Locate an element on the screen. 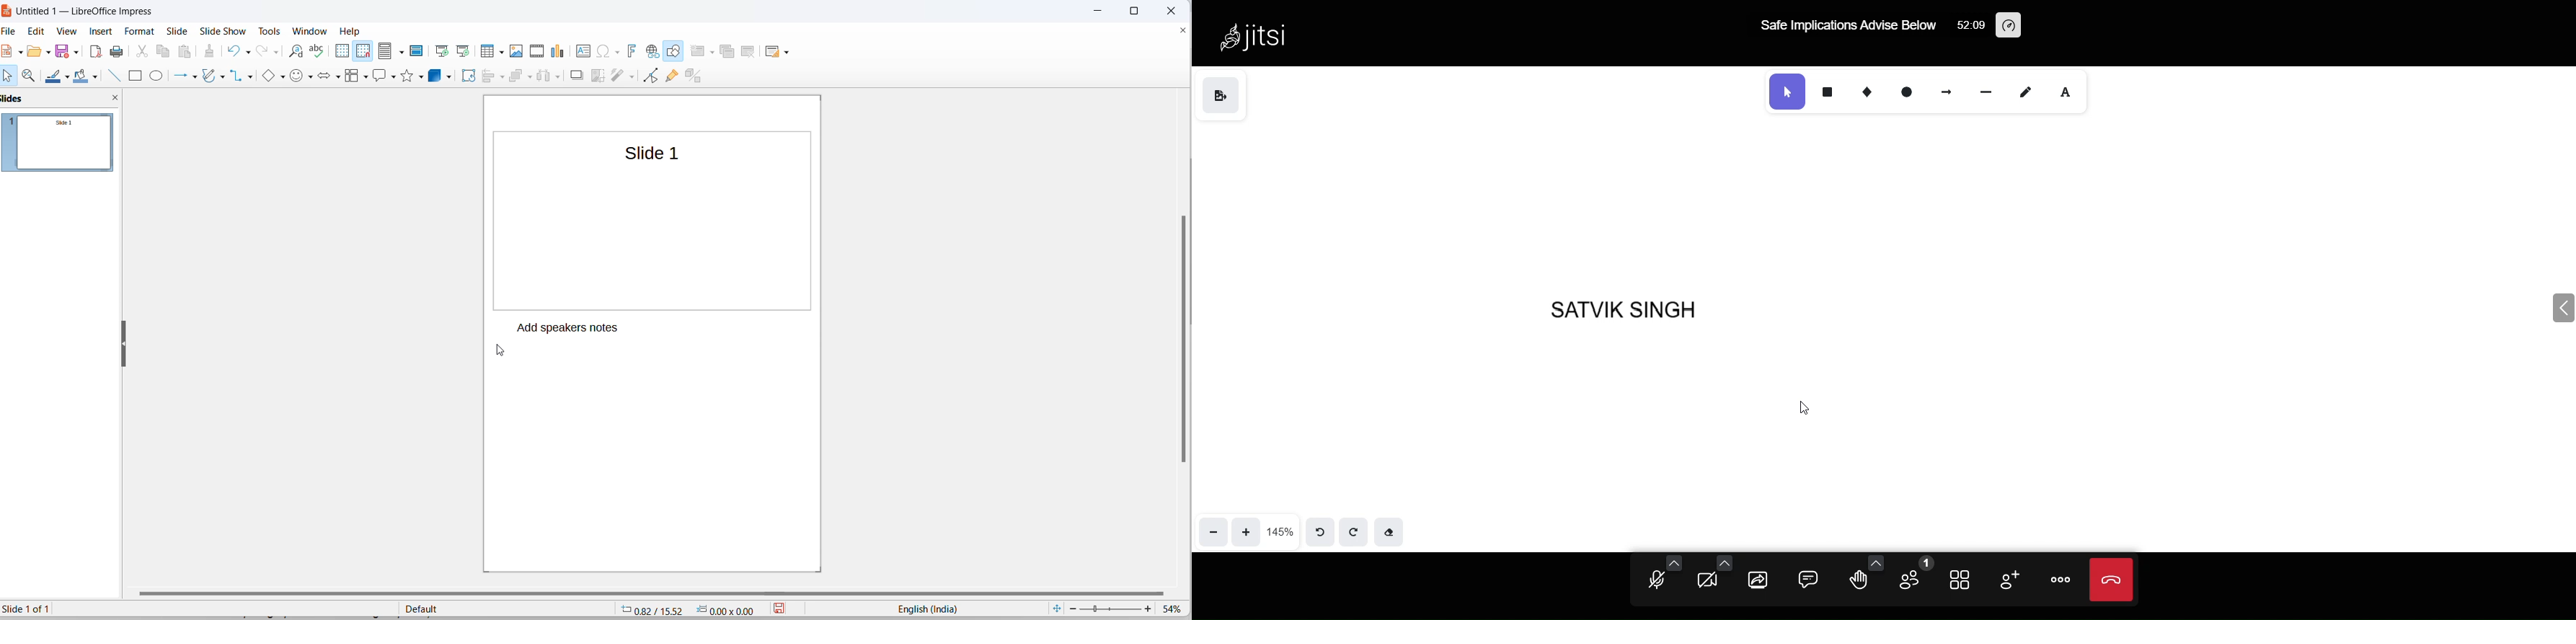 This screenshot has width=2576, height=644. horizontal scrollbar is located at coordinates (661, 595).